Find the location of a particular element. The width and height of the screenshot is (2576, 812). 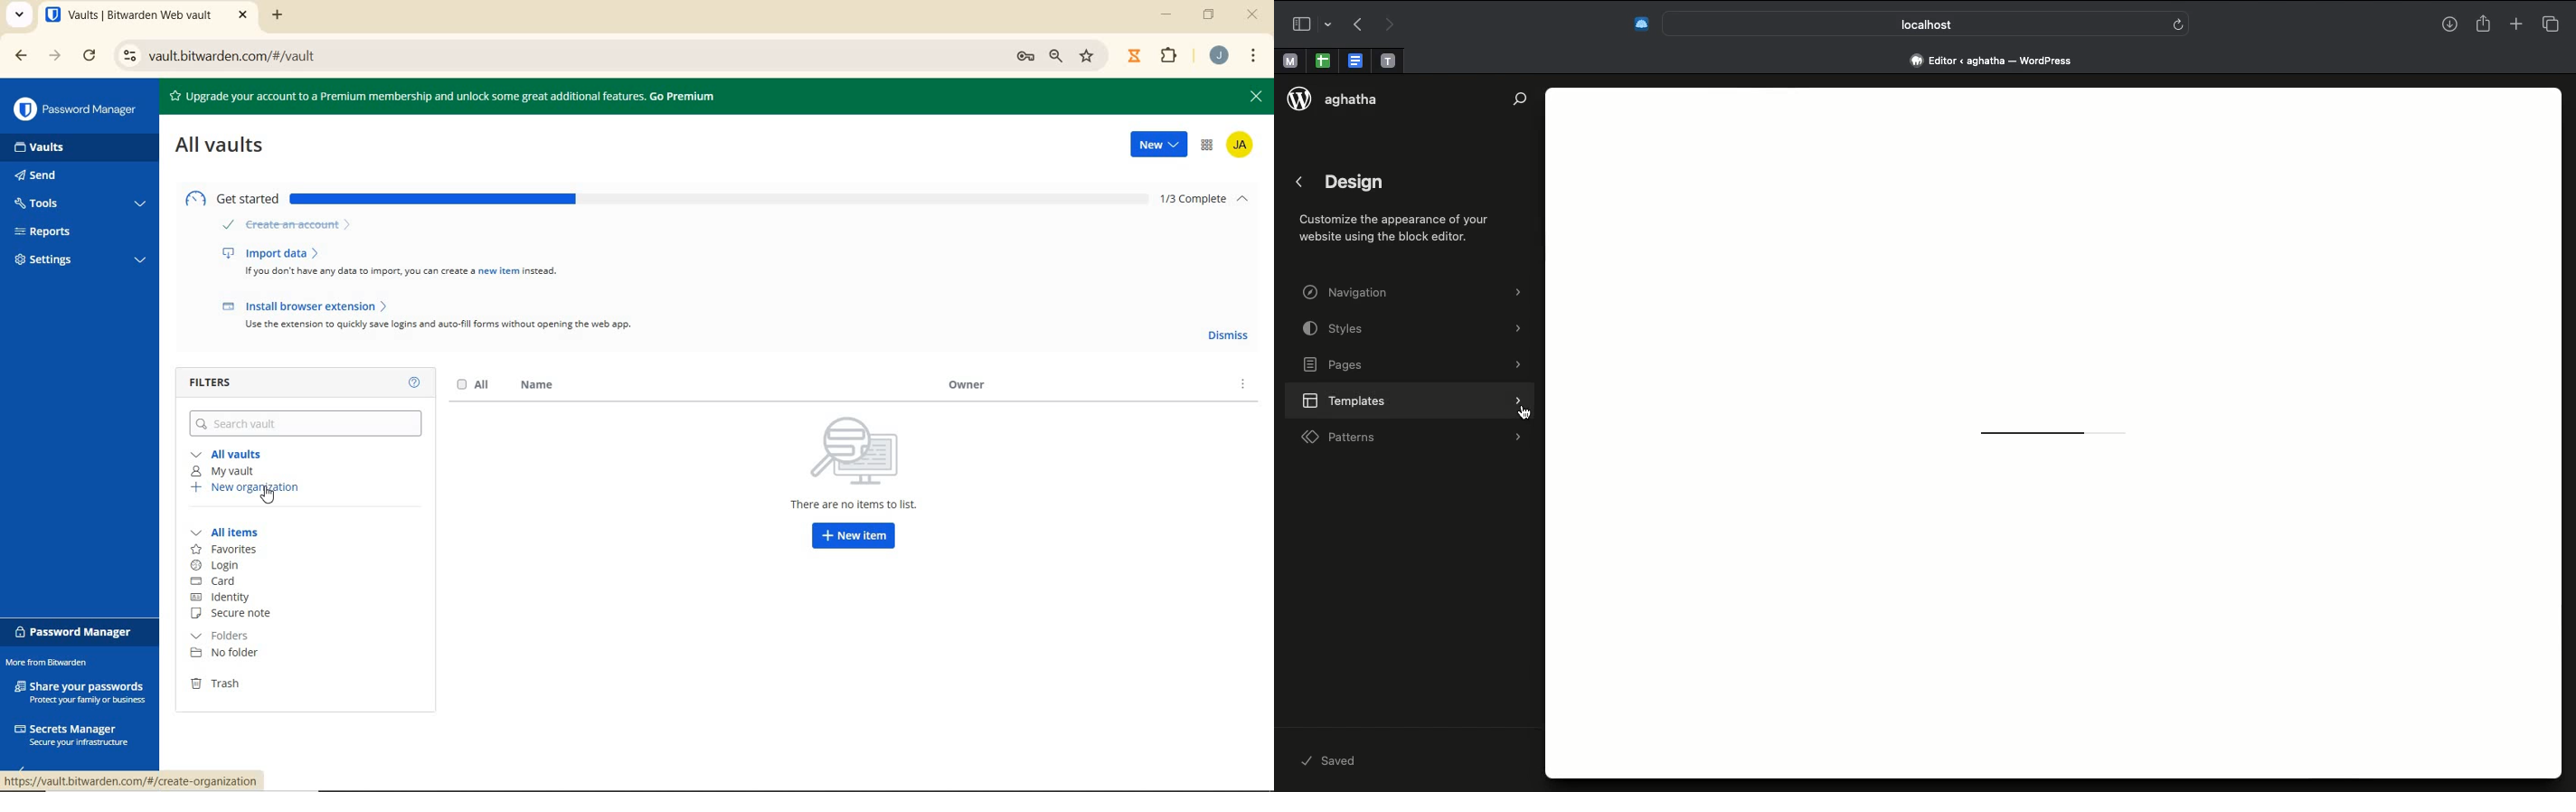

close is located at coordinates (1254, 99).